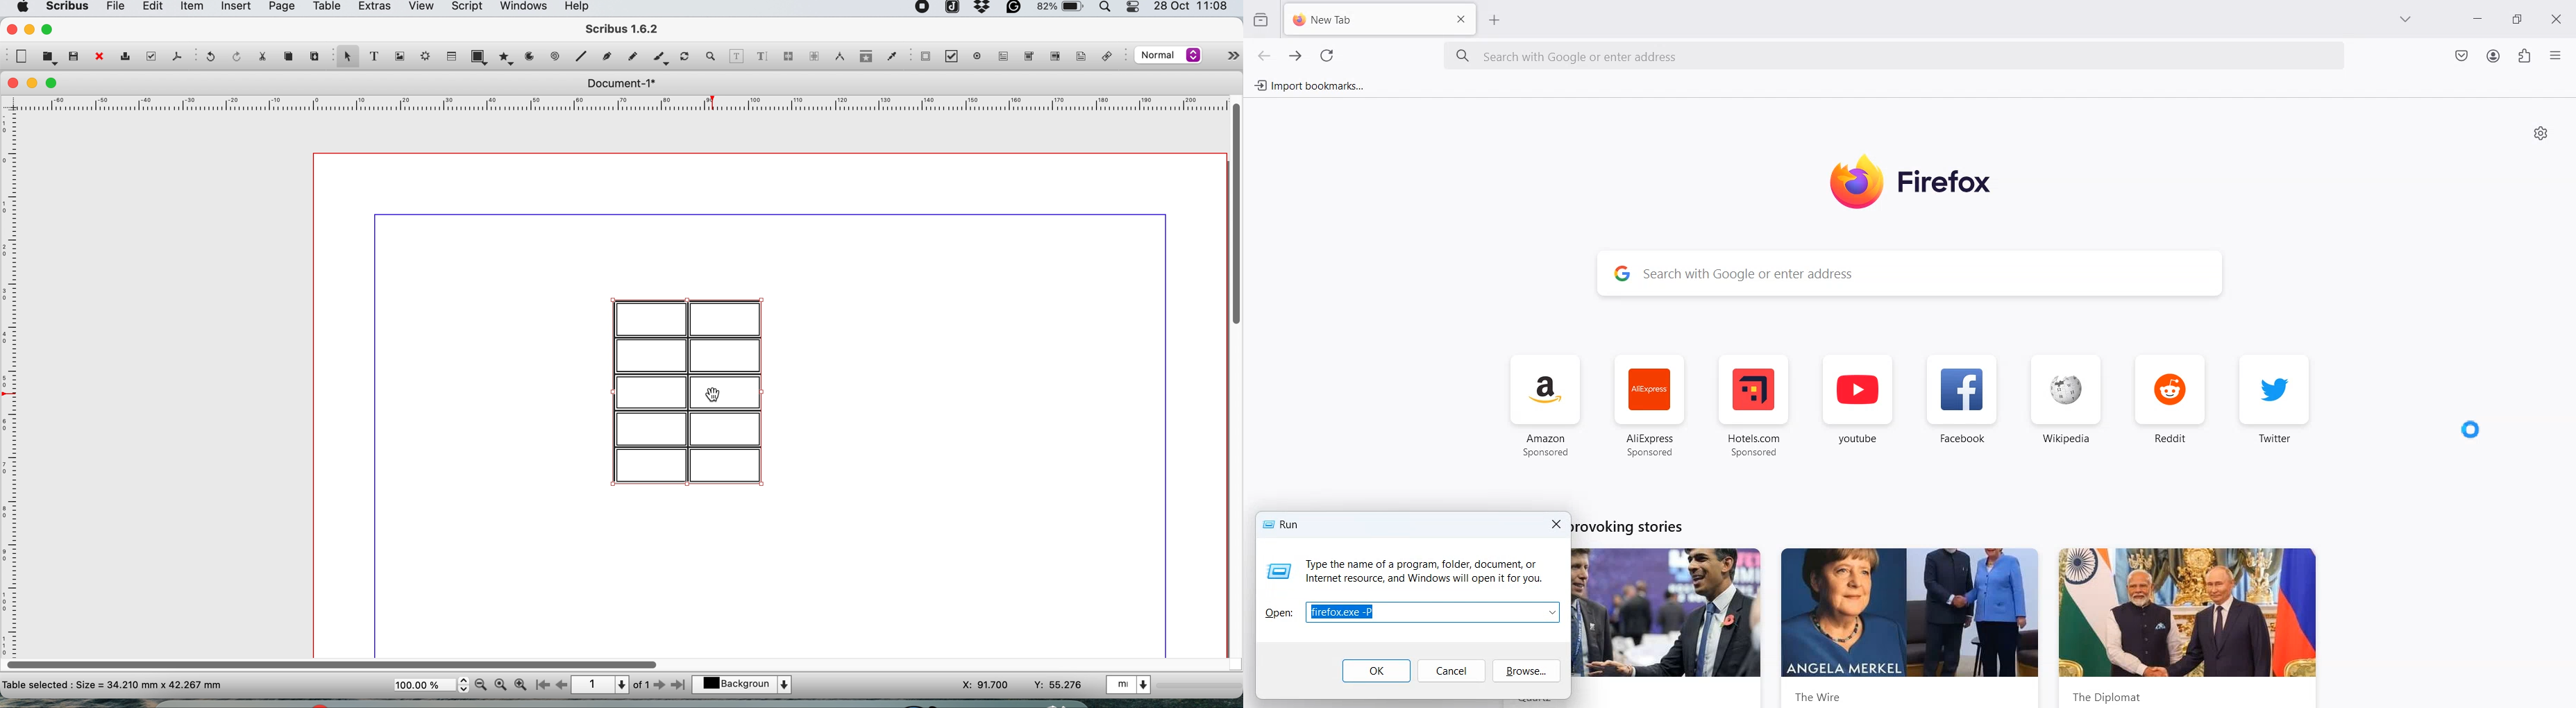 This screenshot has height=728, width=2576. What do you see at coordinates (1261, 19) in the screenshot?
I see `View Recent browsing` at bounding box center [1261, 19].